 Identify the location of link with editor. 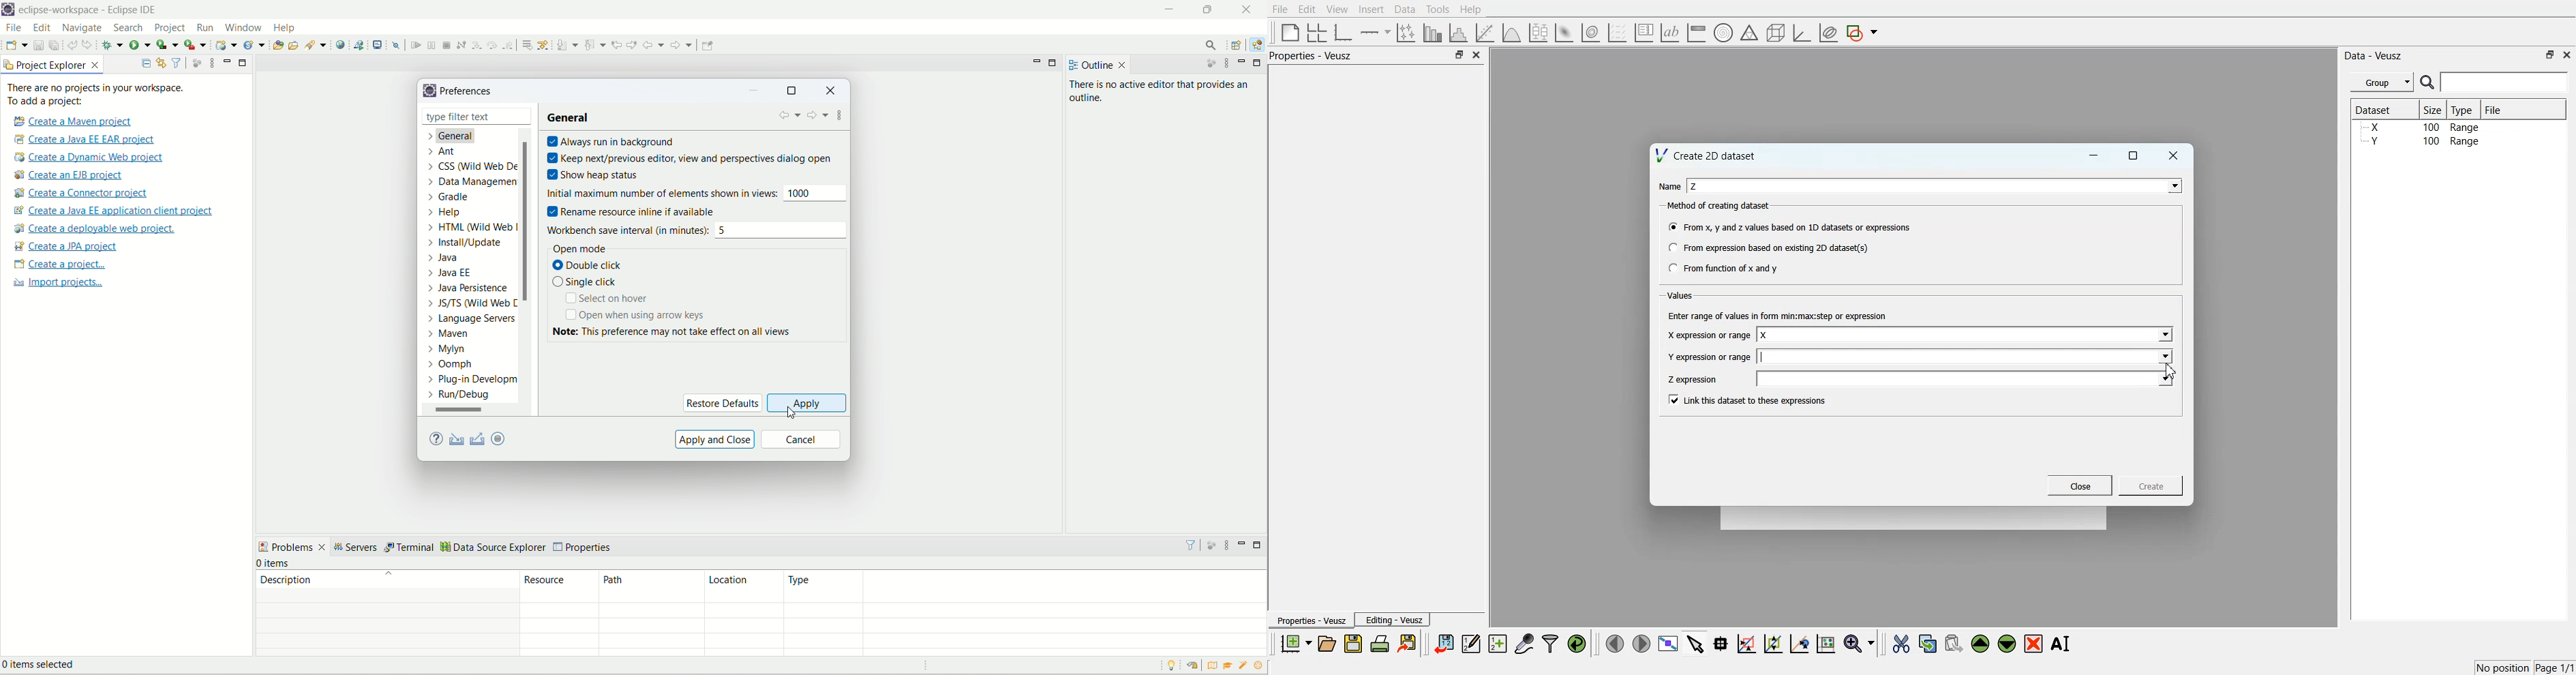
(162, 63).